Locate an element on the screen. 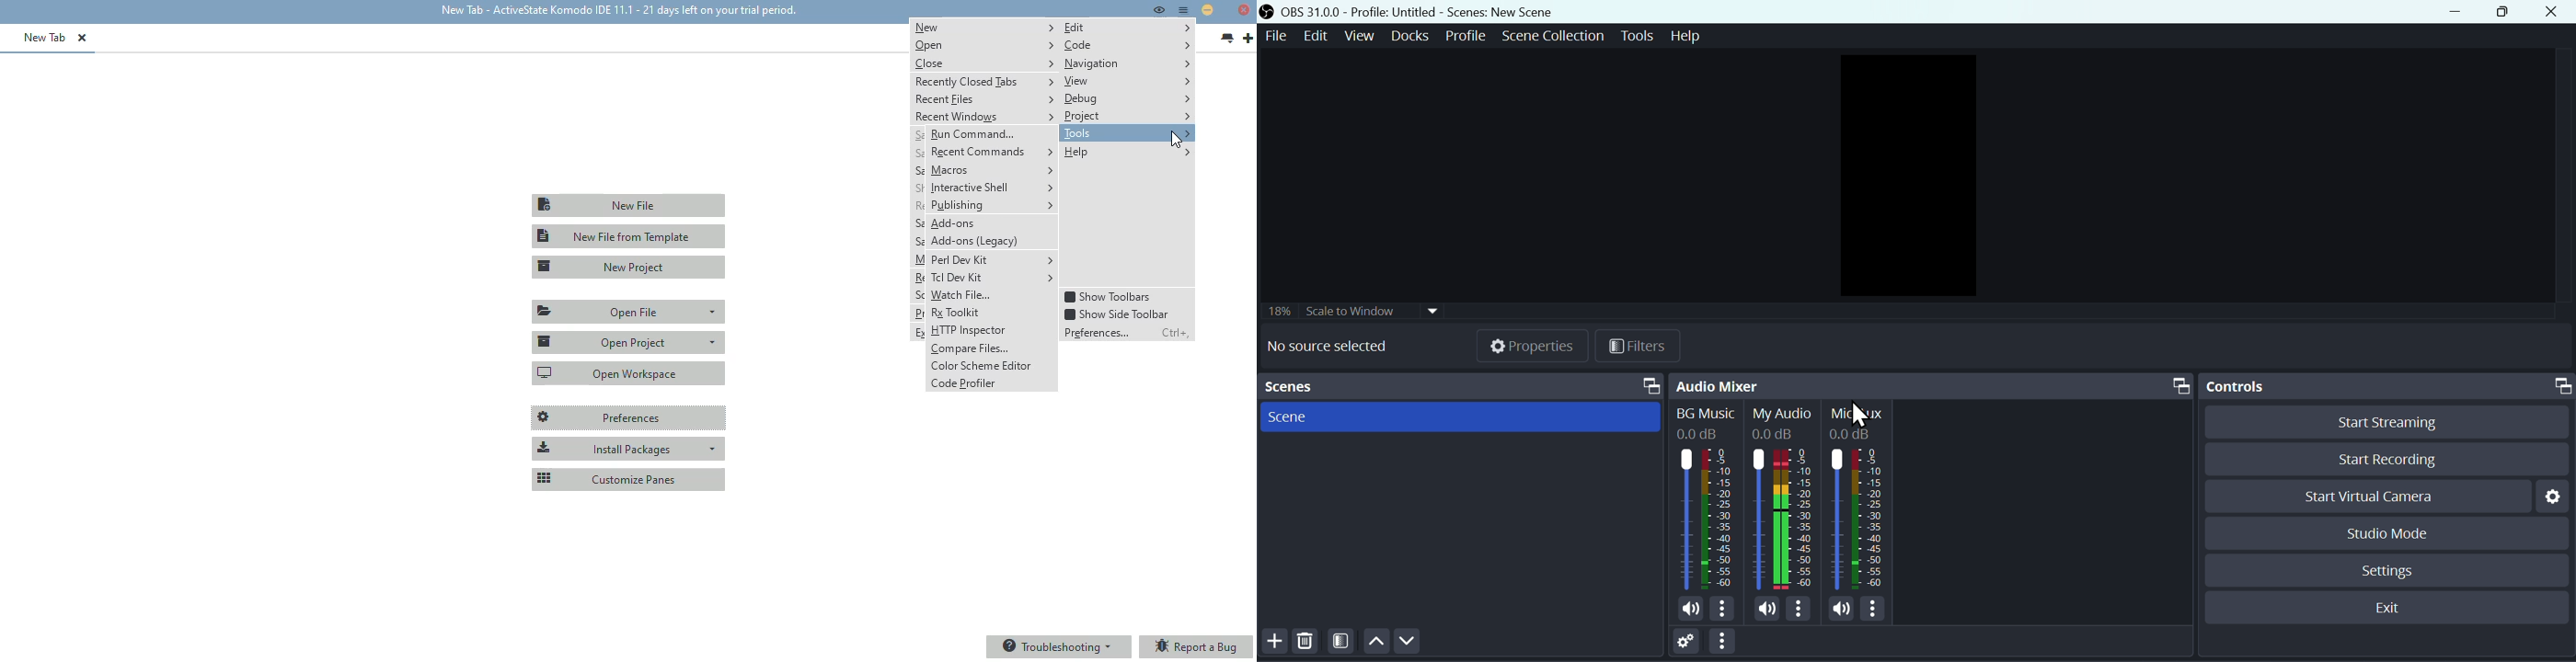  Scene collection is located at coordinates (1554, 37).